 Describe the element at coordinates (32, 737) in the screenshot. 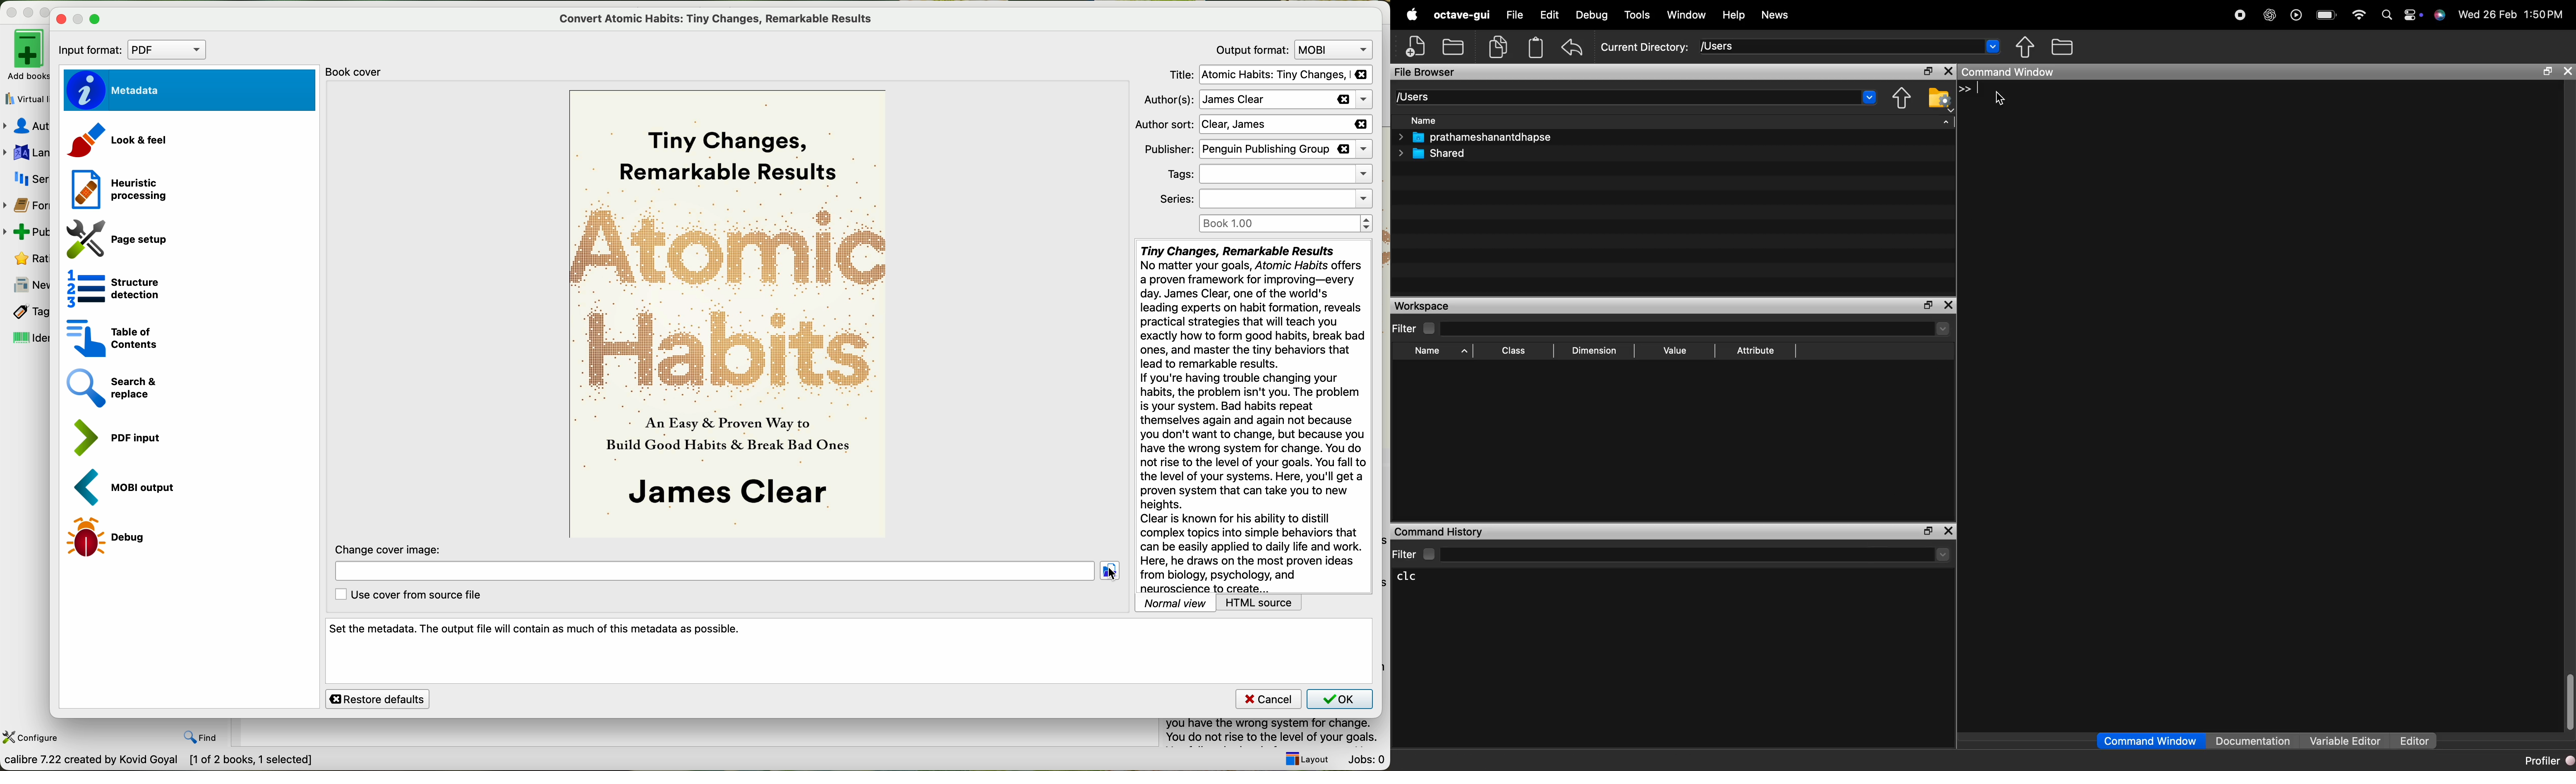

I see `configure` at that location.